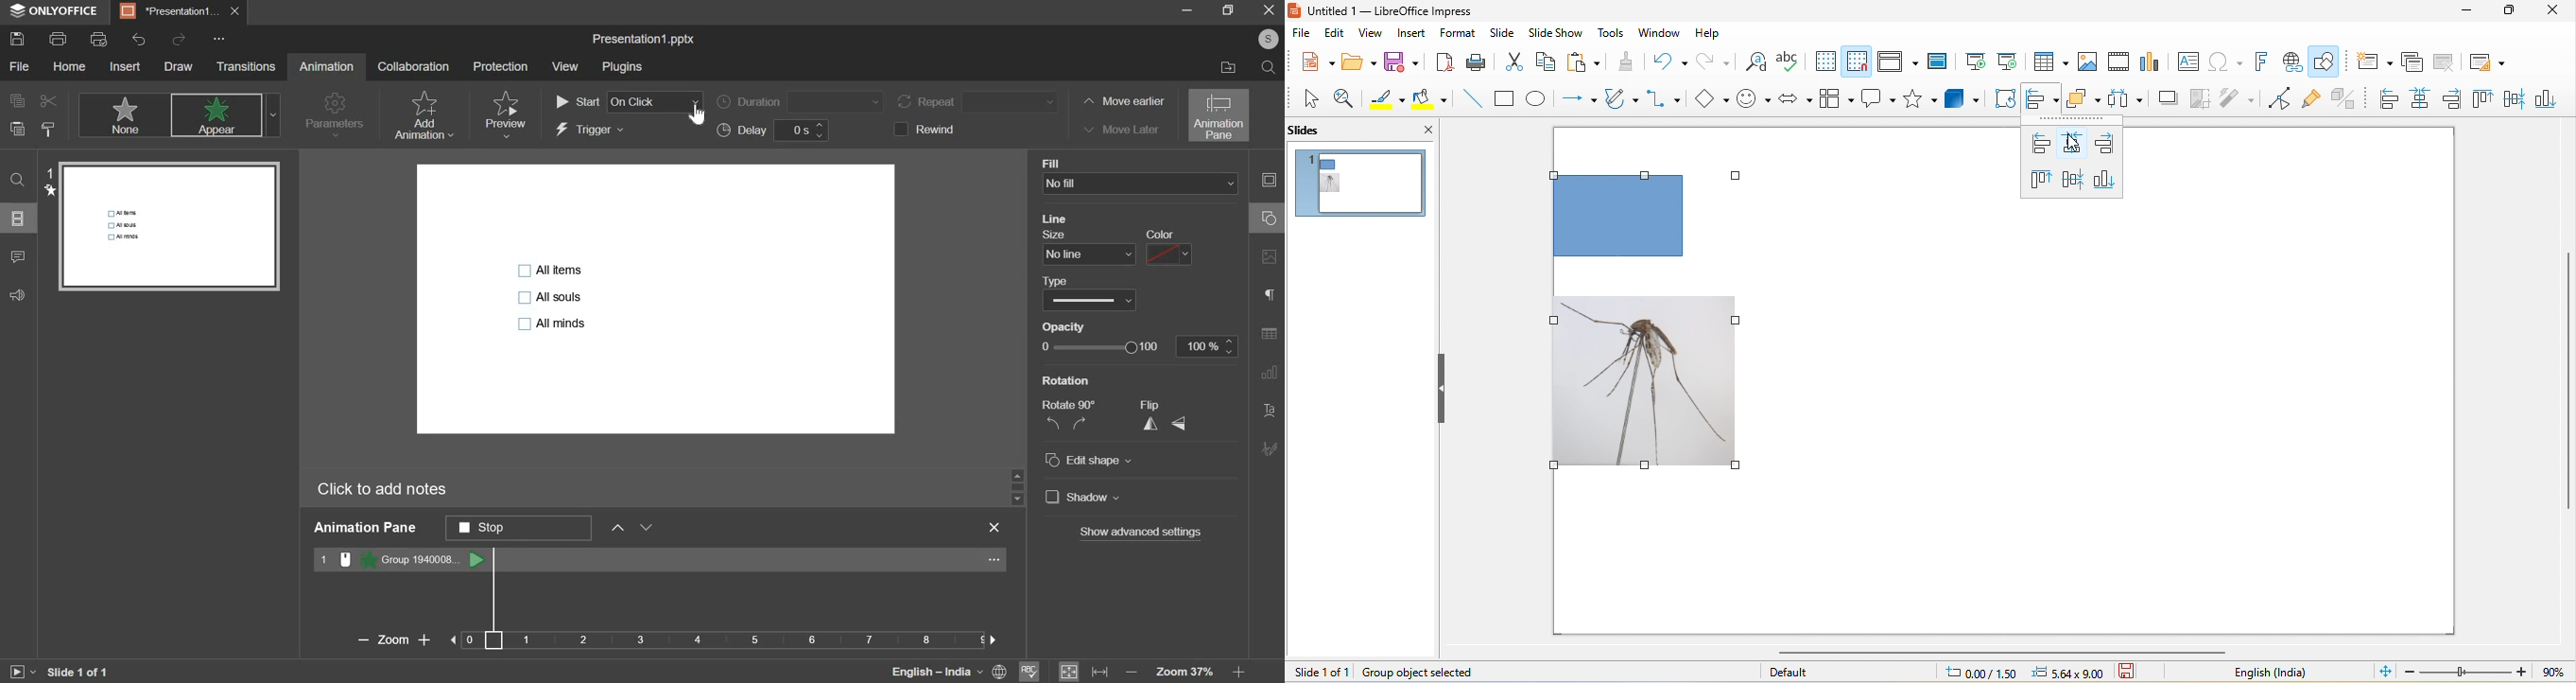 The height and width of the screenshot is (700, 2576). What do you see at coordinates (1143, 183) in the screenshot?
I see `background fill` at bounding box center [1143, 183].